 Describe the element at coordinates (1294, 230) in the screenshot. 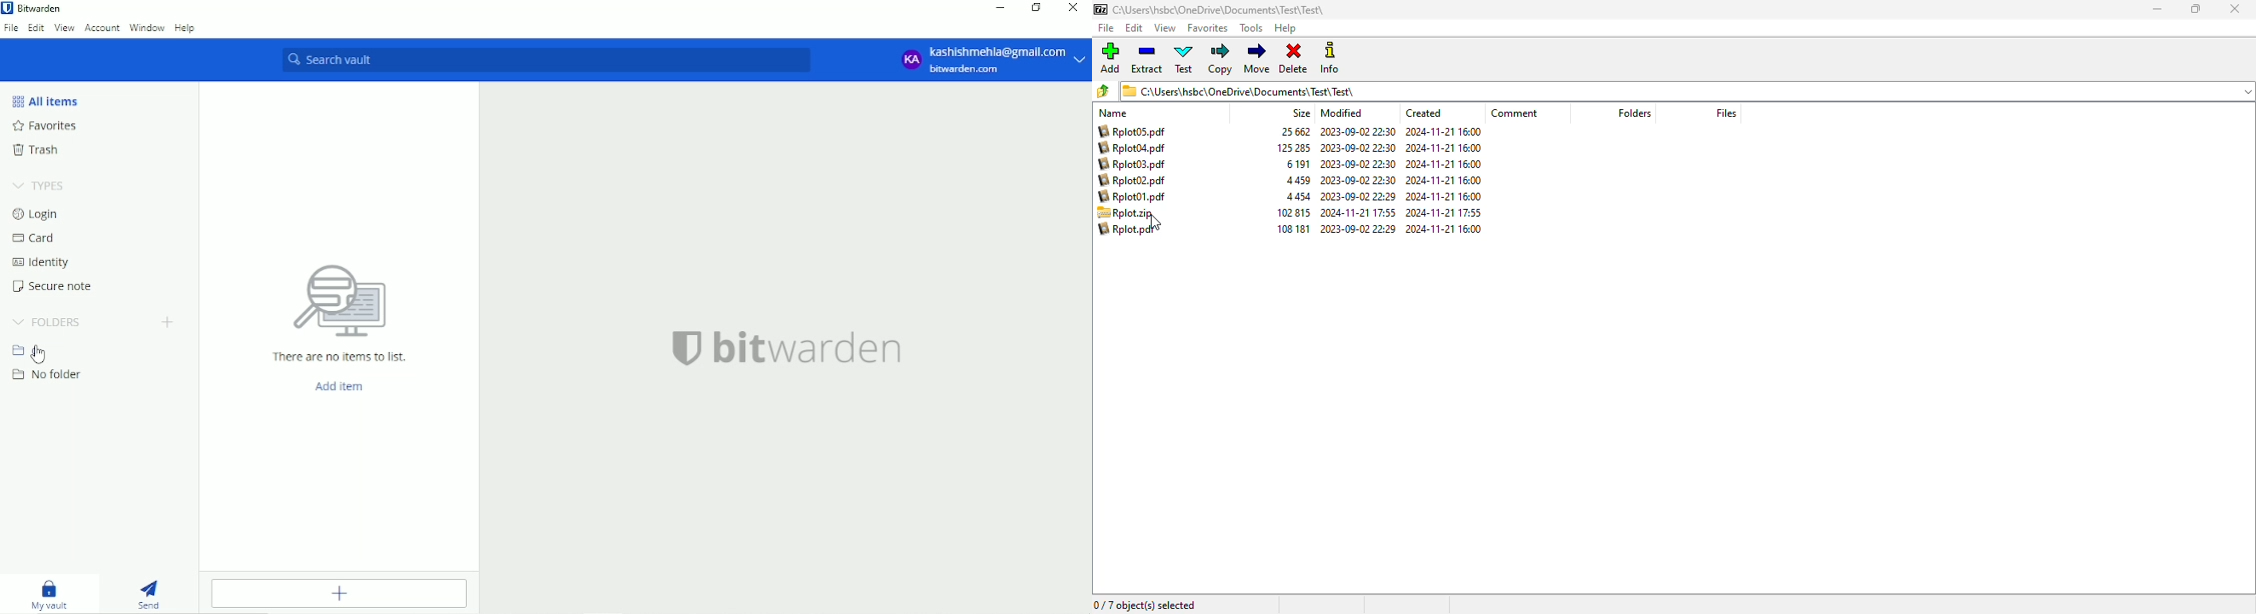

I see `Rplot.pdf 108181 2023-09-02 22:29 2024-11-21 16:00` at that location.